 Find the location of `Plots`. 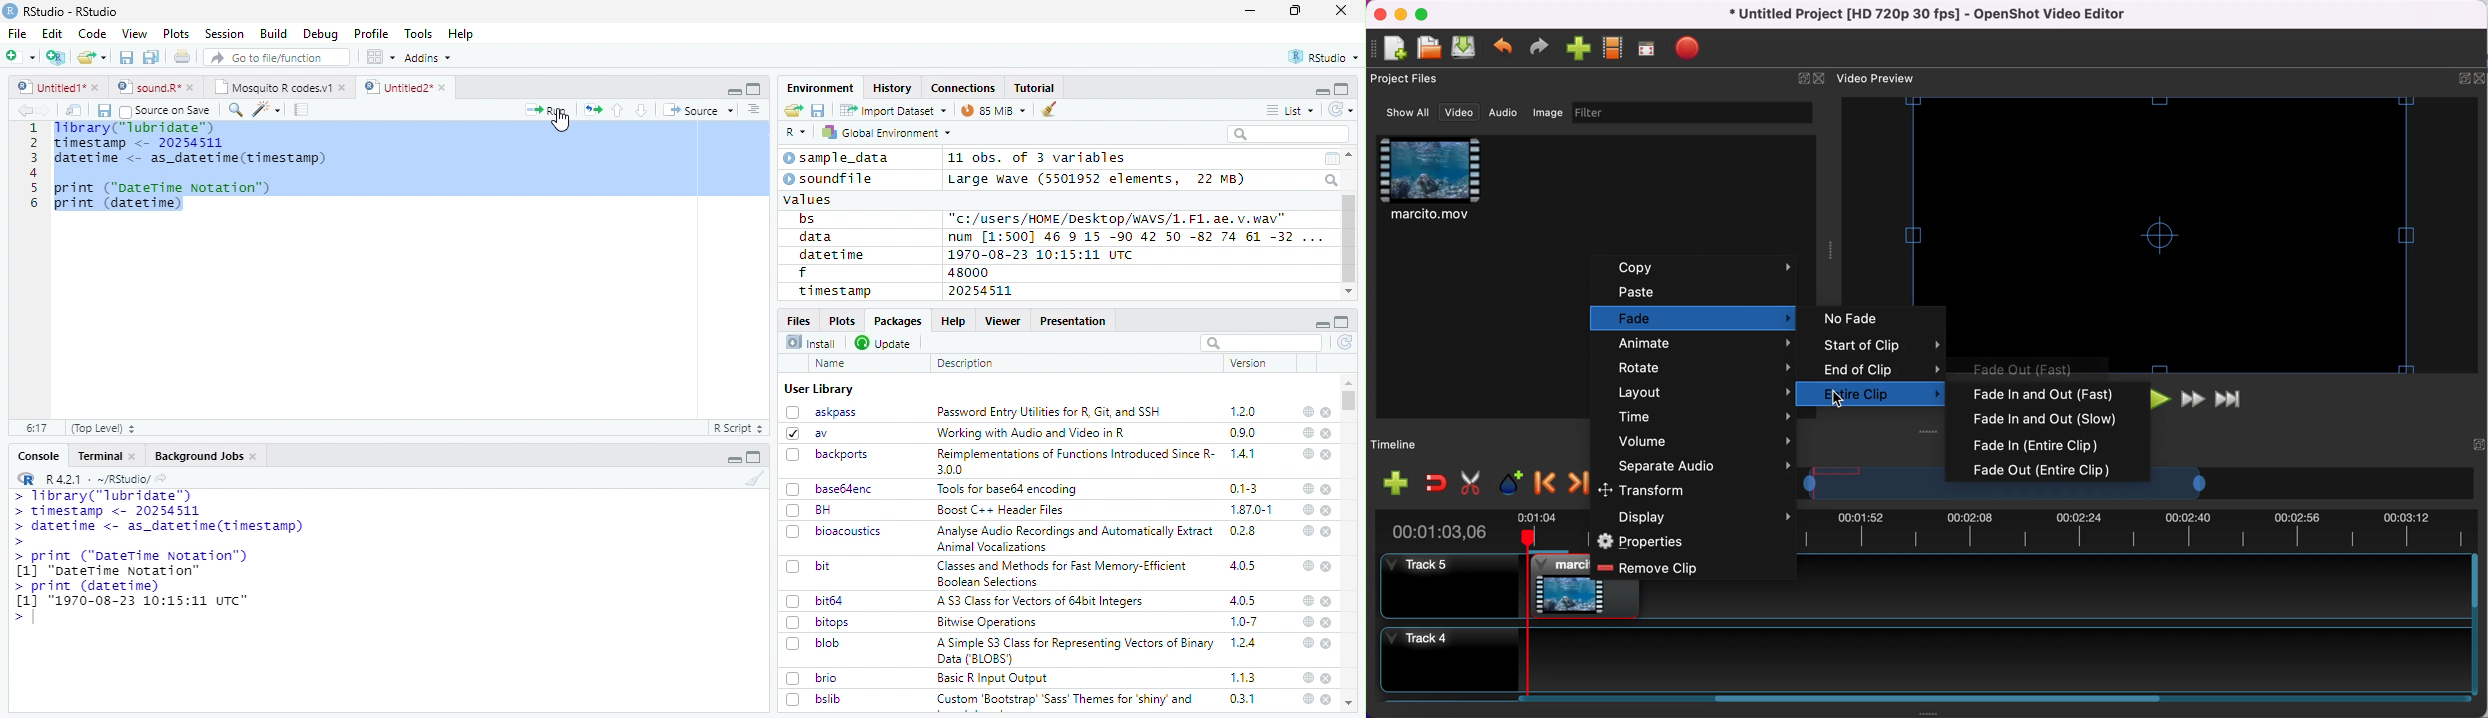

Plots is located at coordinates (176, 34).